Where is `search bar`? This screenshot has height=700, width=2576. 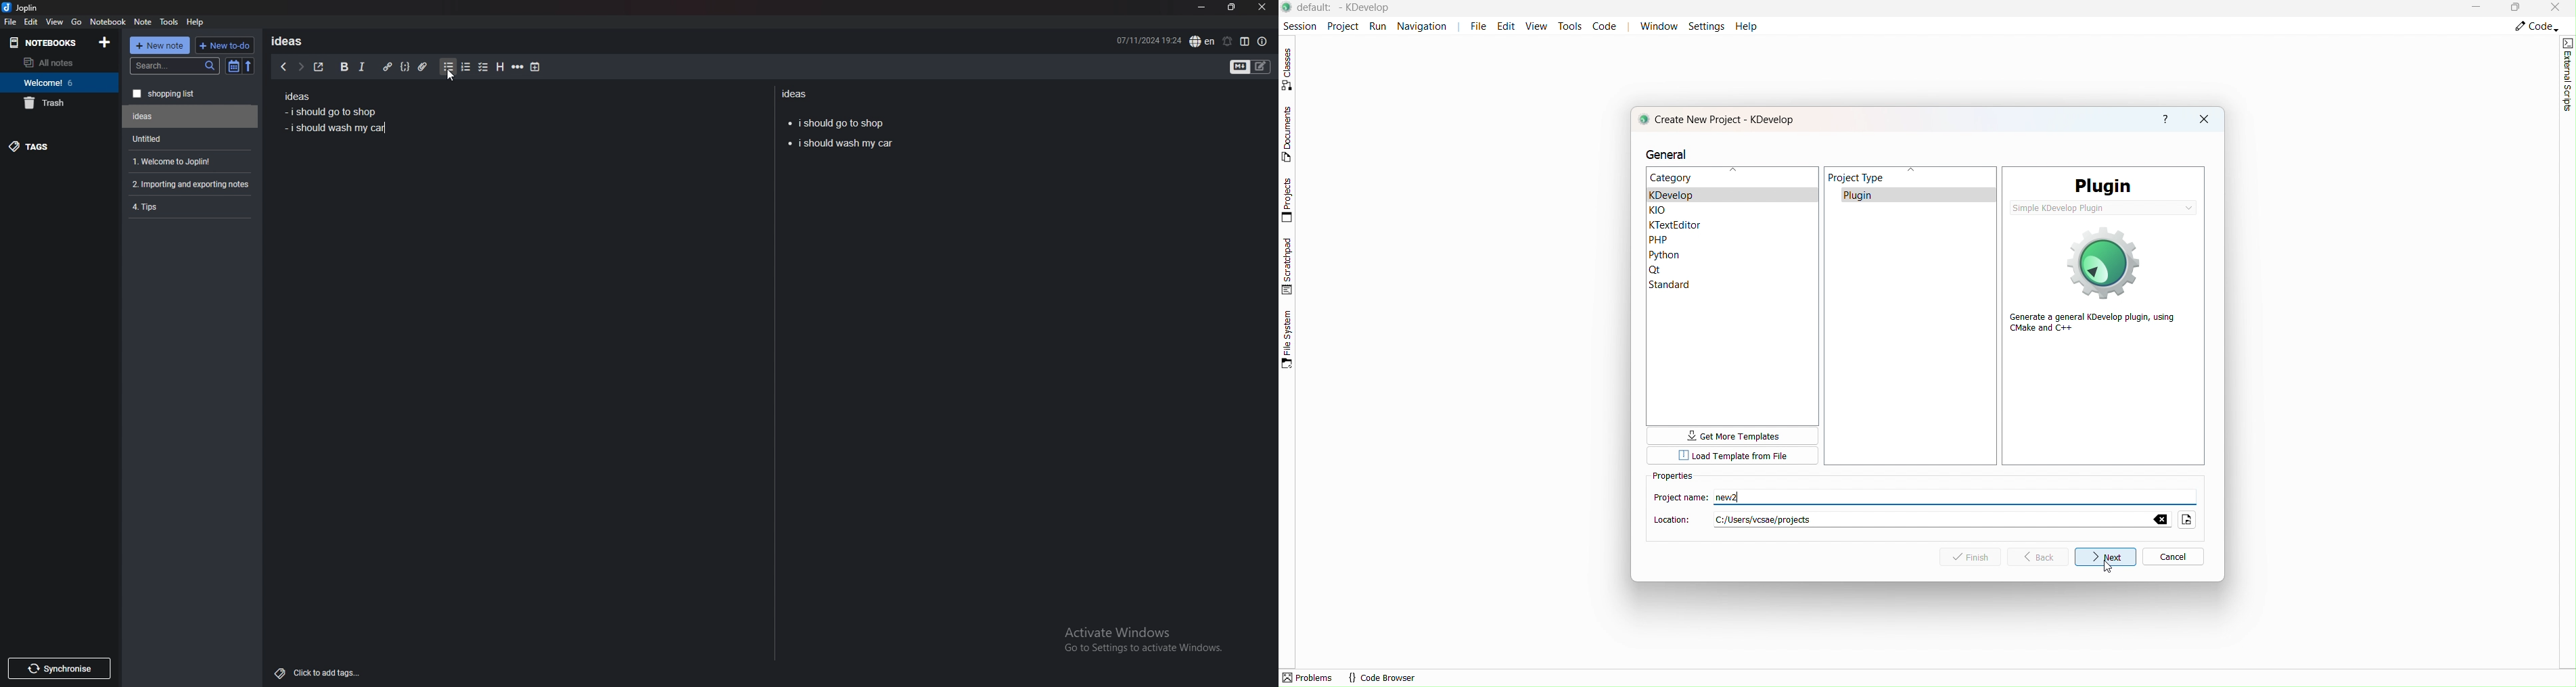 search bar is located at coordinates (175, 66).